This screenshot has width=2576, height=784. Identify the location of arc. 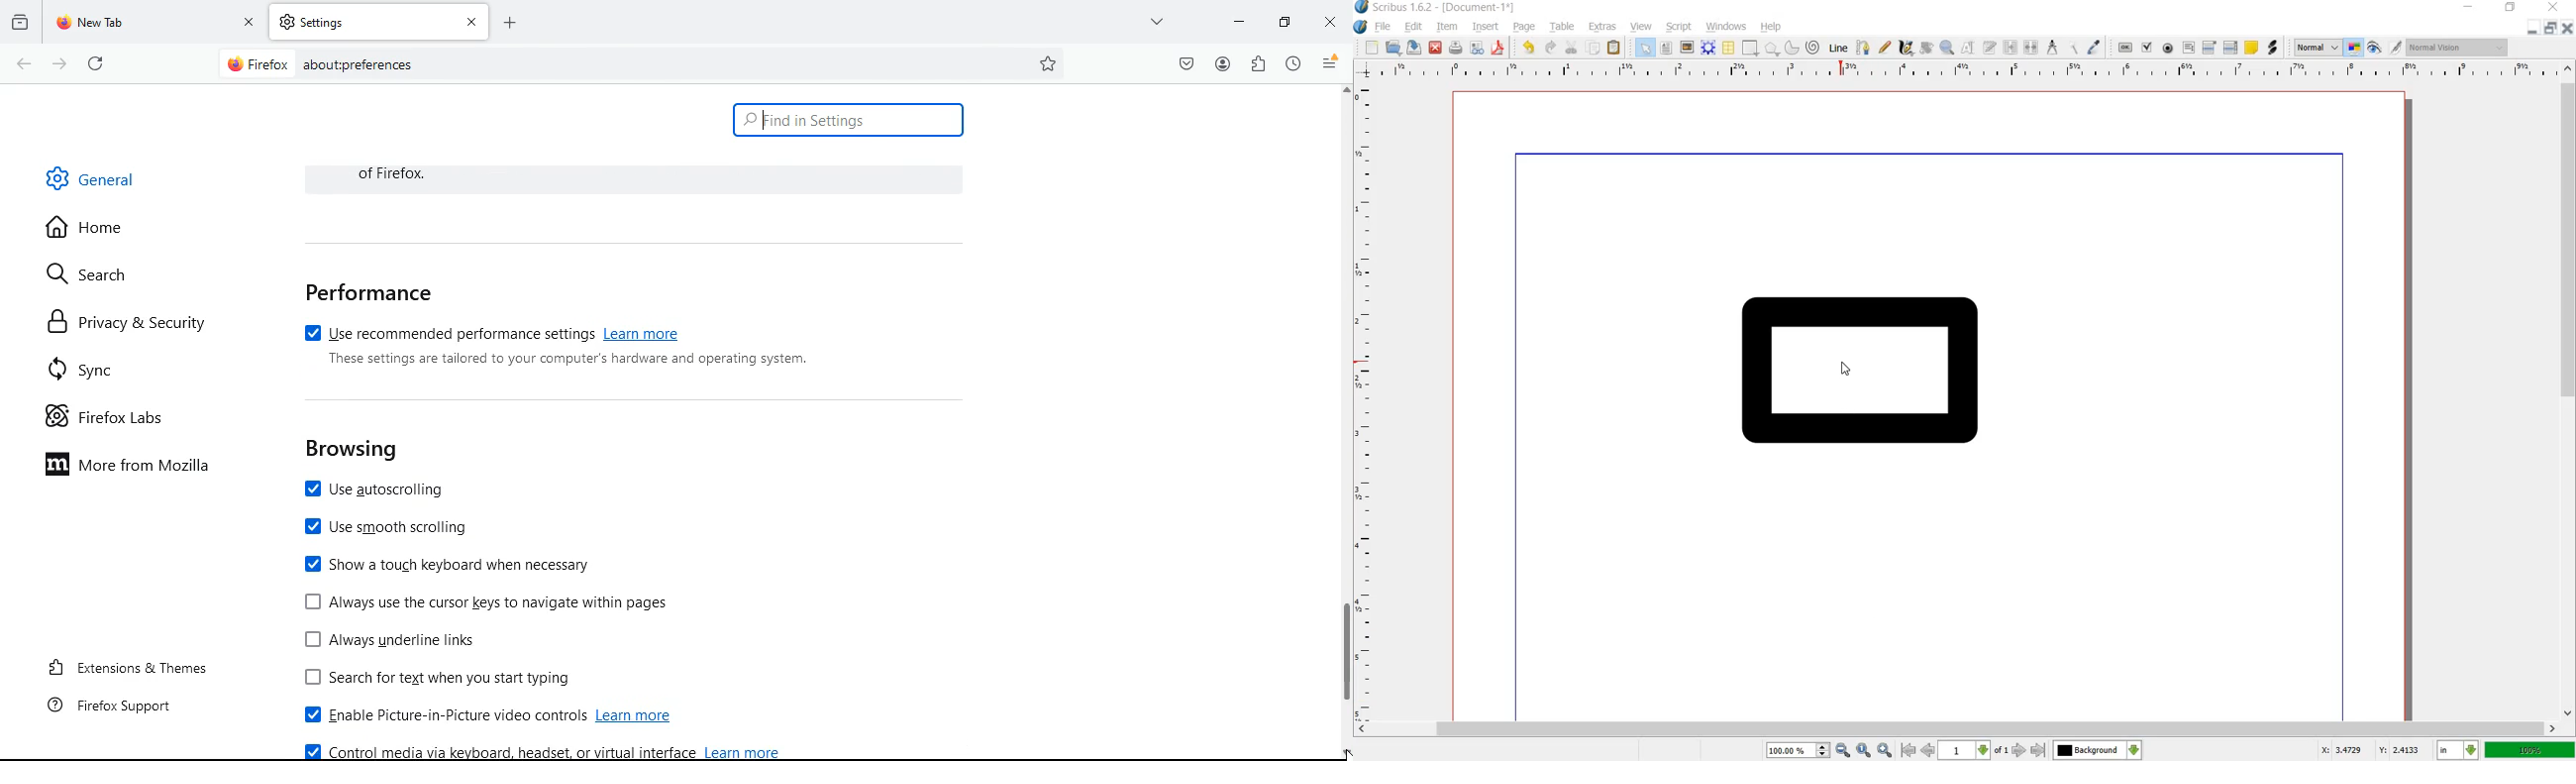
(1790, 48).